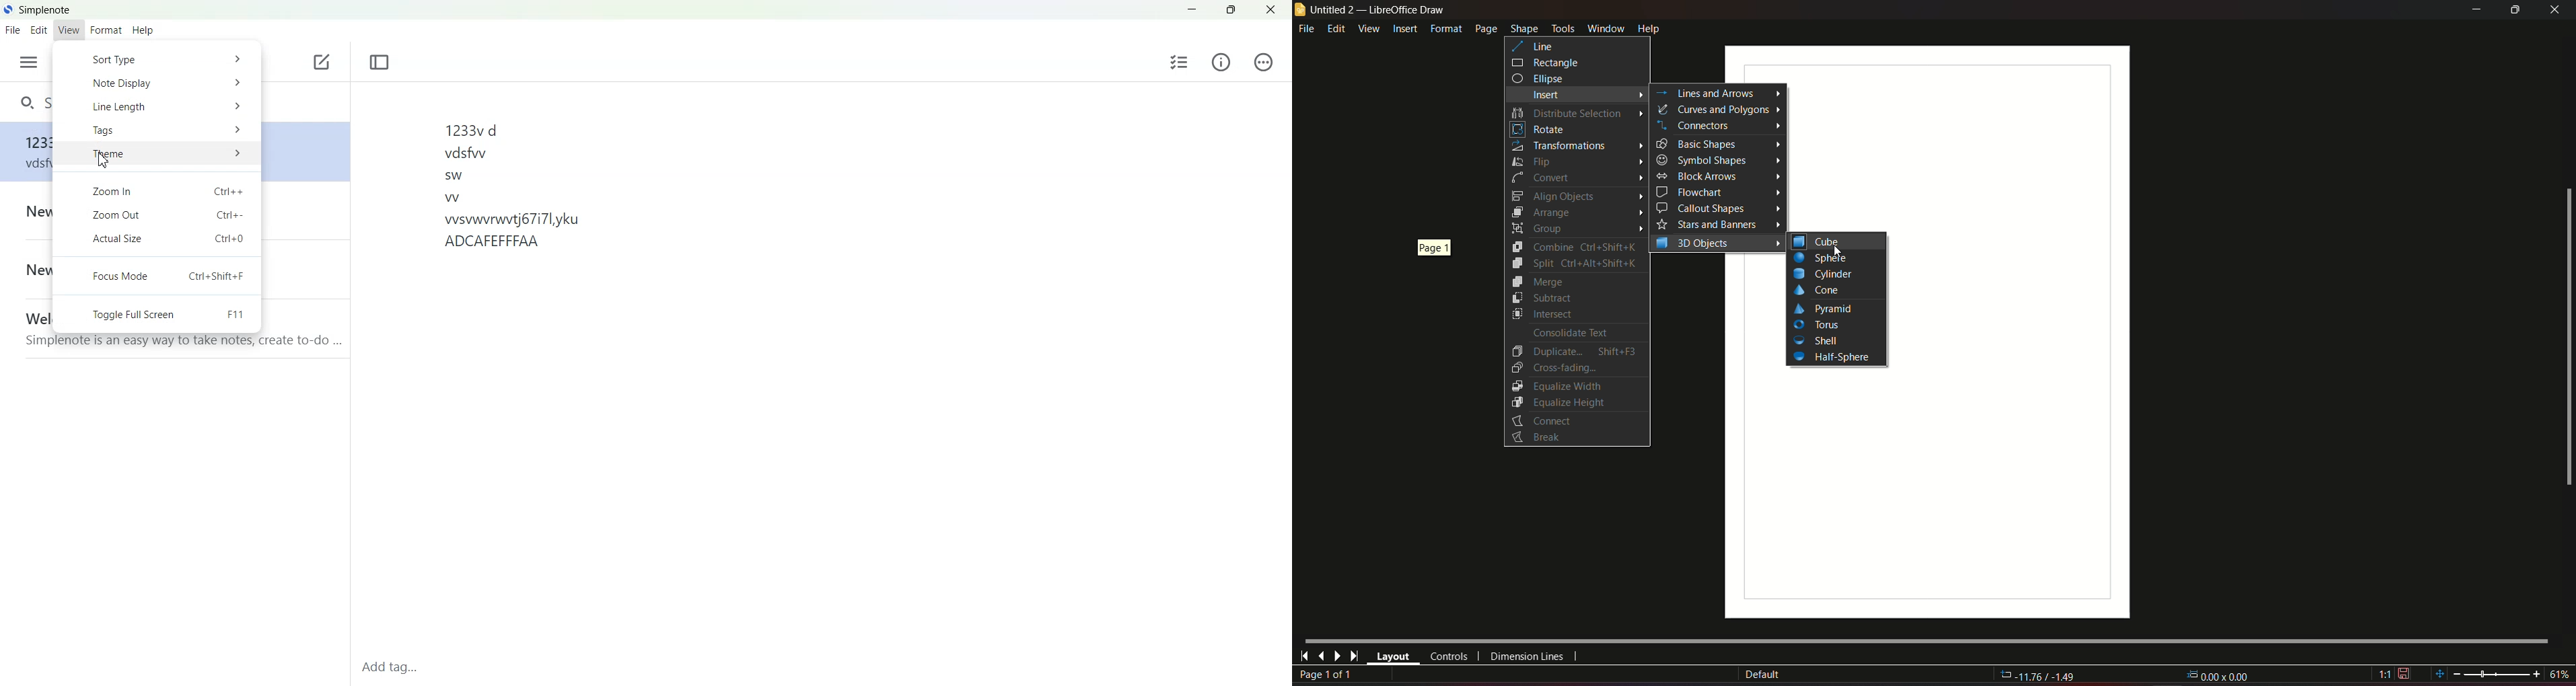  What do you see at coordinates (157, 60) in the screenshot?
I see `Sort Type` at bounding box center [157, 60].